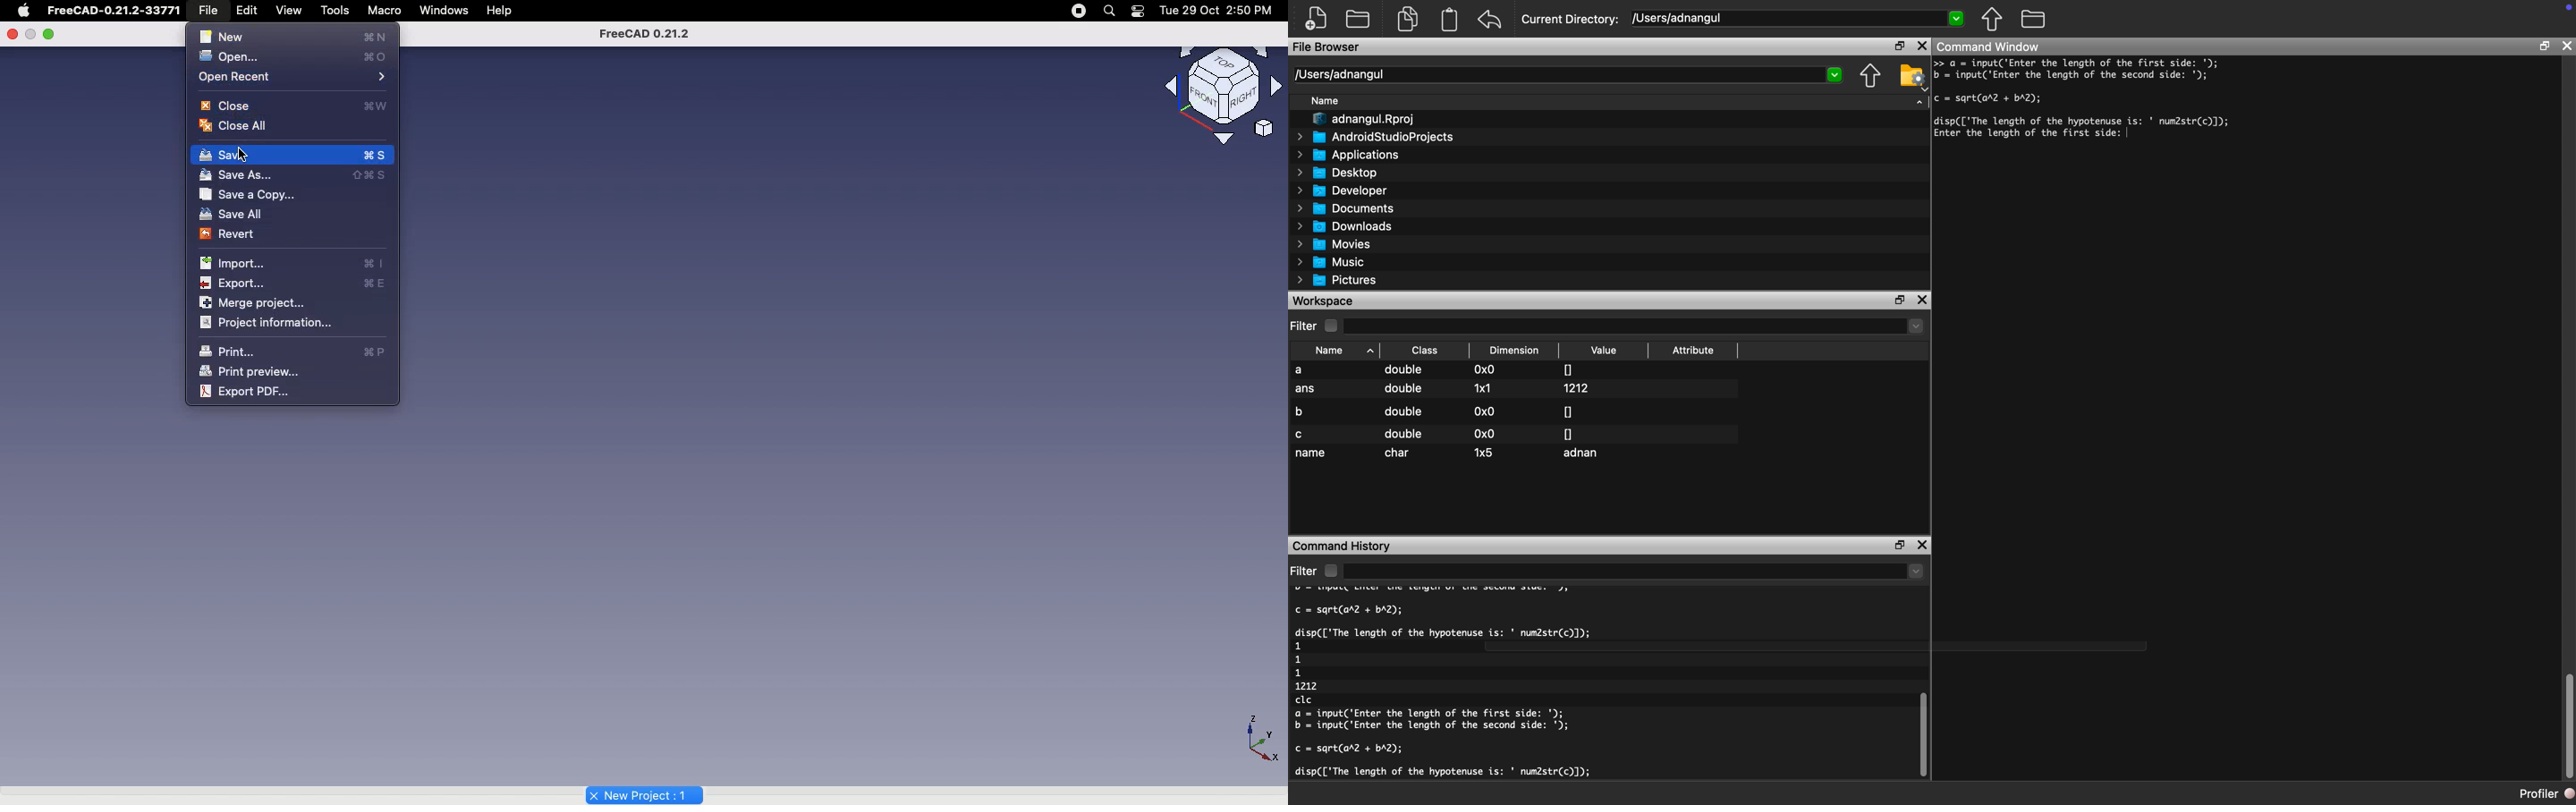 This screenshot has width=2576, height=812. I want to click on Recording, so click(1078, 11).